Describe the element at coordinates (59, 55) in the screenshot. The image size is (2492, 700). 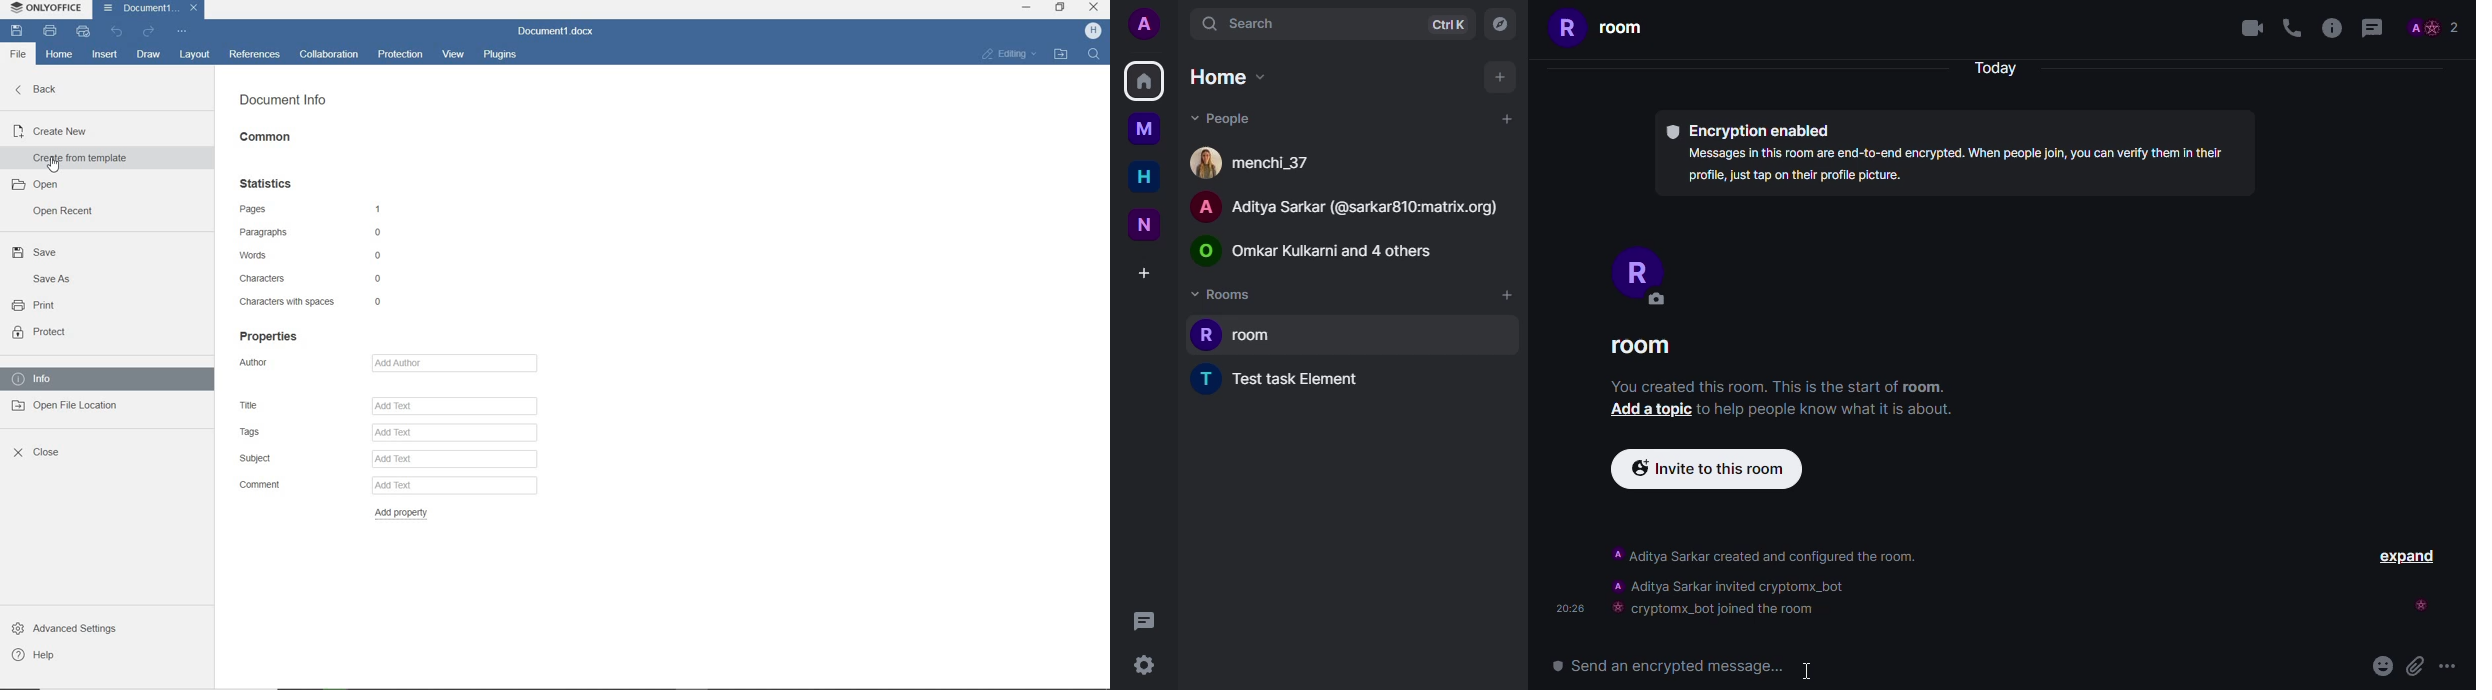
I see `Home` at that location.